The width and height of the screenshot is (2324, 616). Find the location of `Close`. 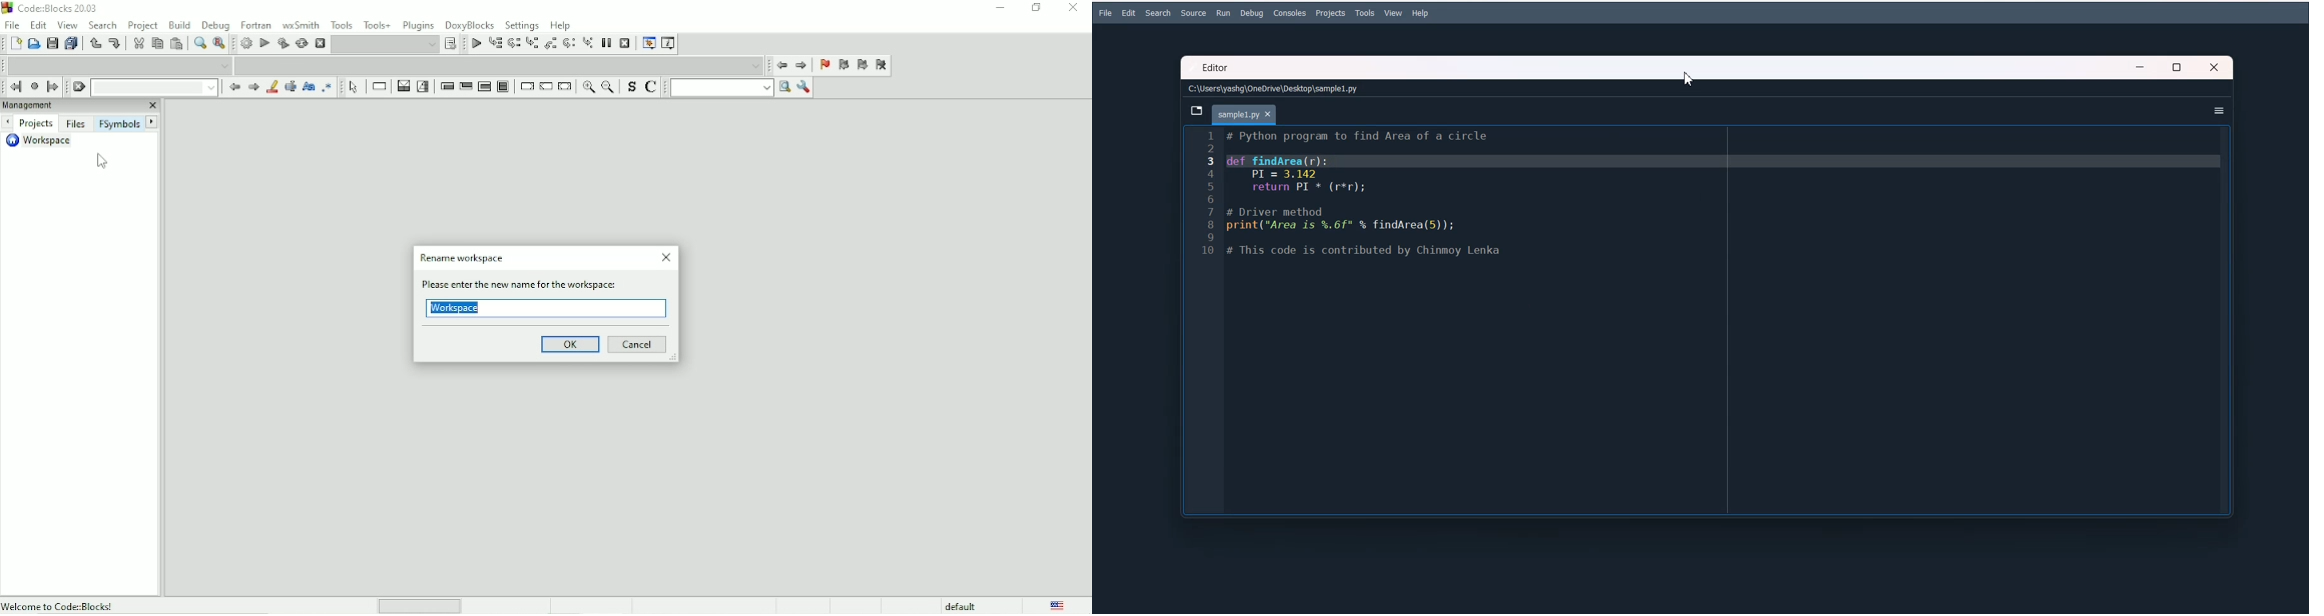

Close is located at coordinates (667, 258).